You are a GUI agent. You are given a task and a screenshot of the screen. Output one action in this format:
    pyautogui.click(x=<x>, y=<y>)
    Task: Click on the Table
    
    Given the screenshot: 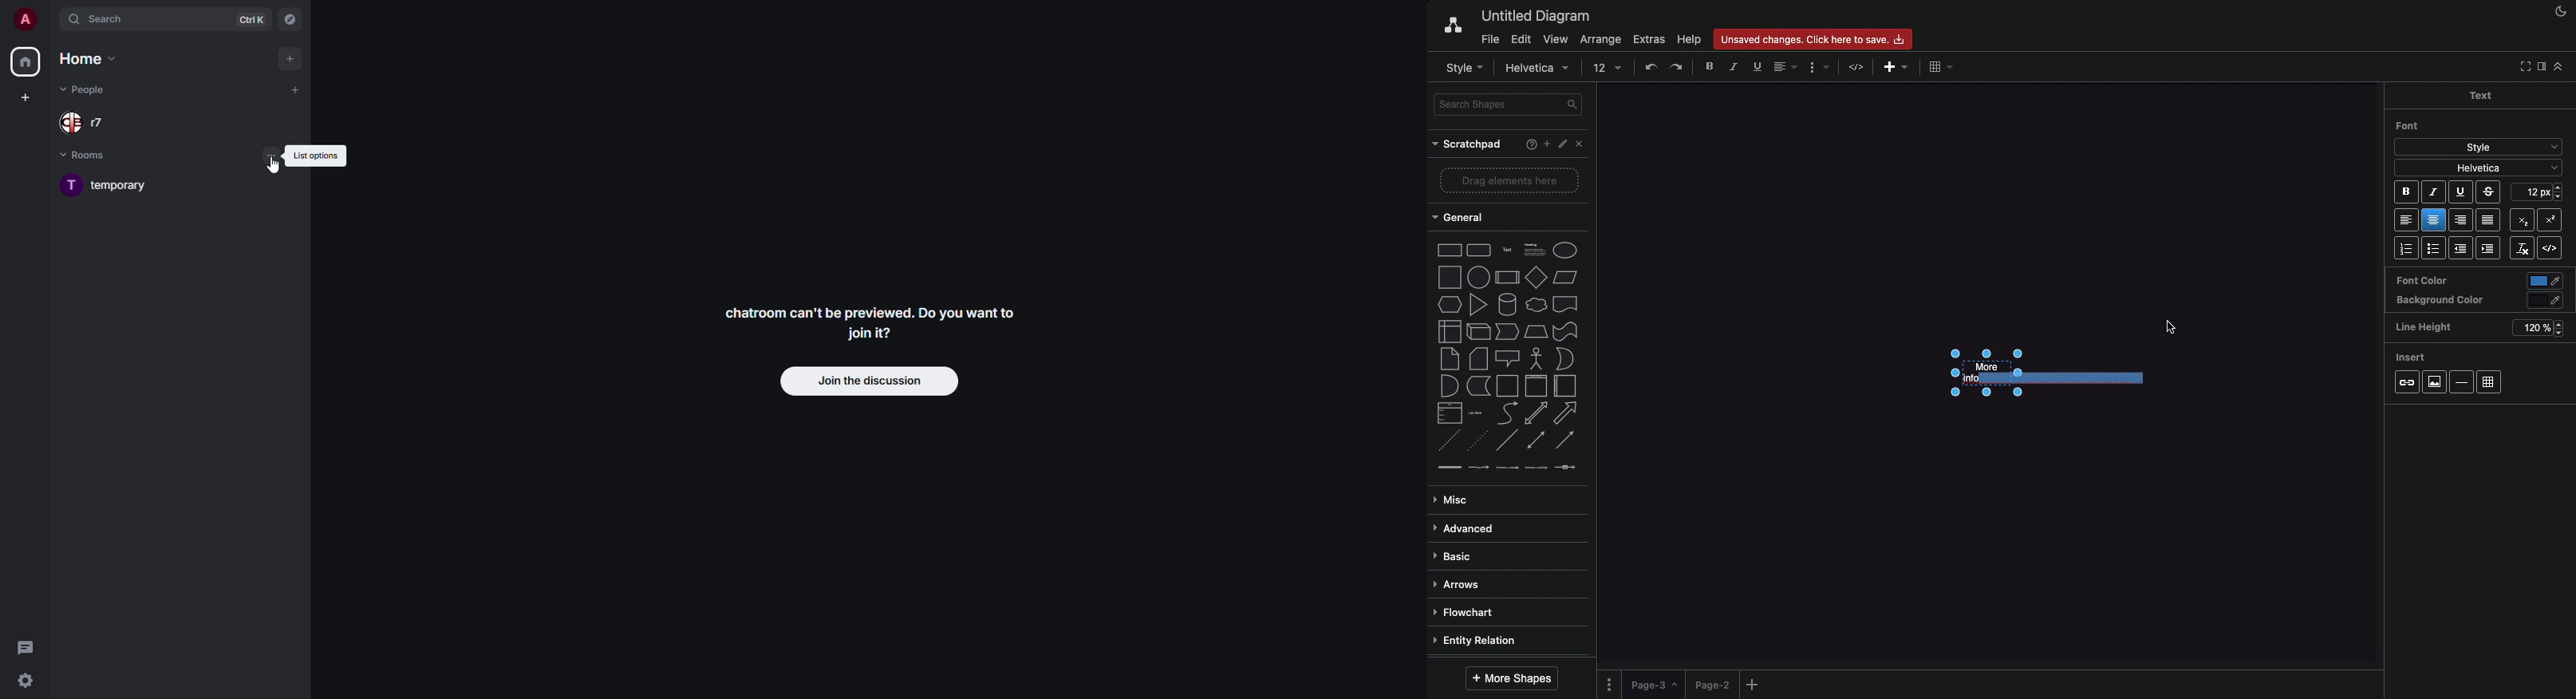 What is the action you would take?
    pyautogui.click(x=2489, y=383)
    